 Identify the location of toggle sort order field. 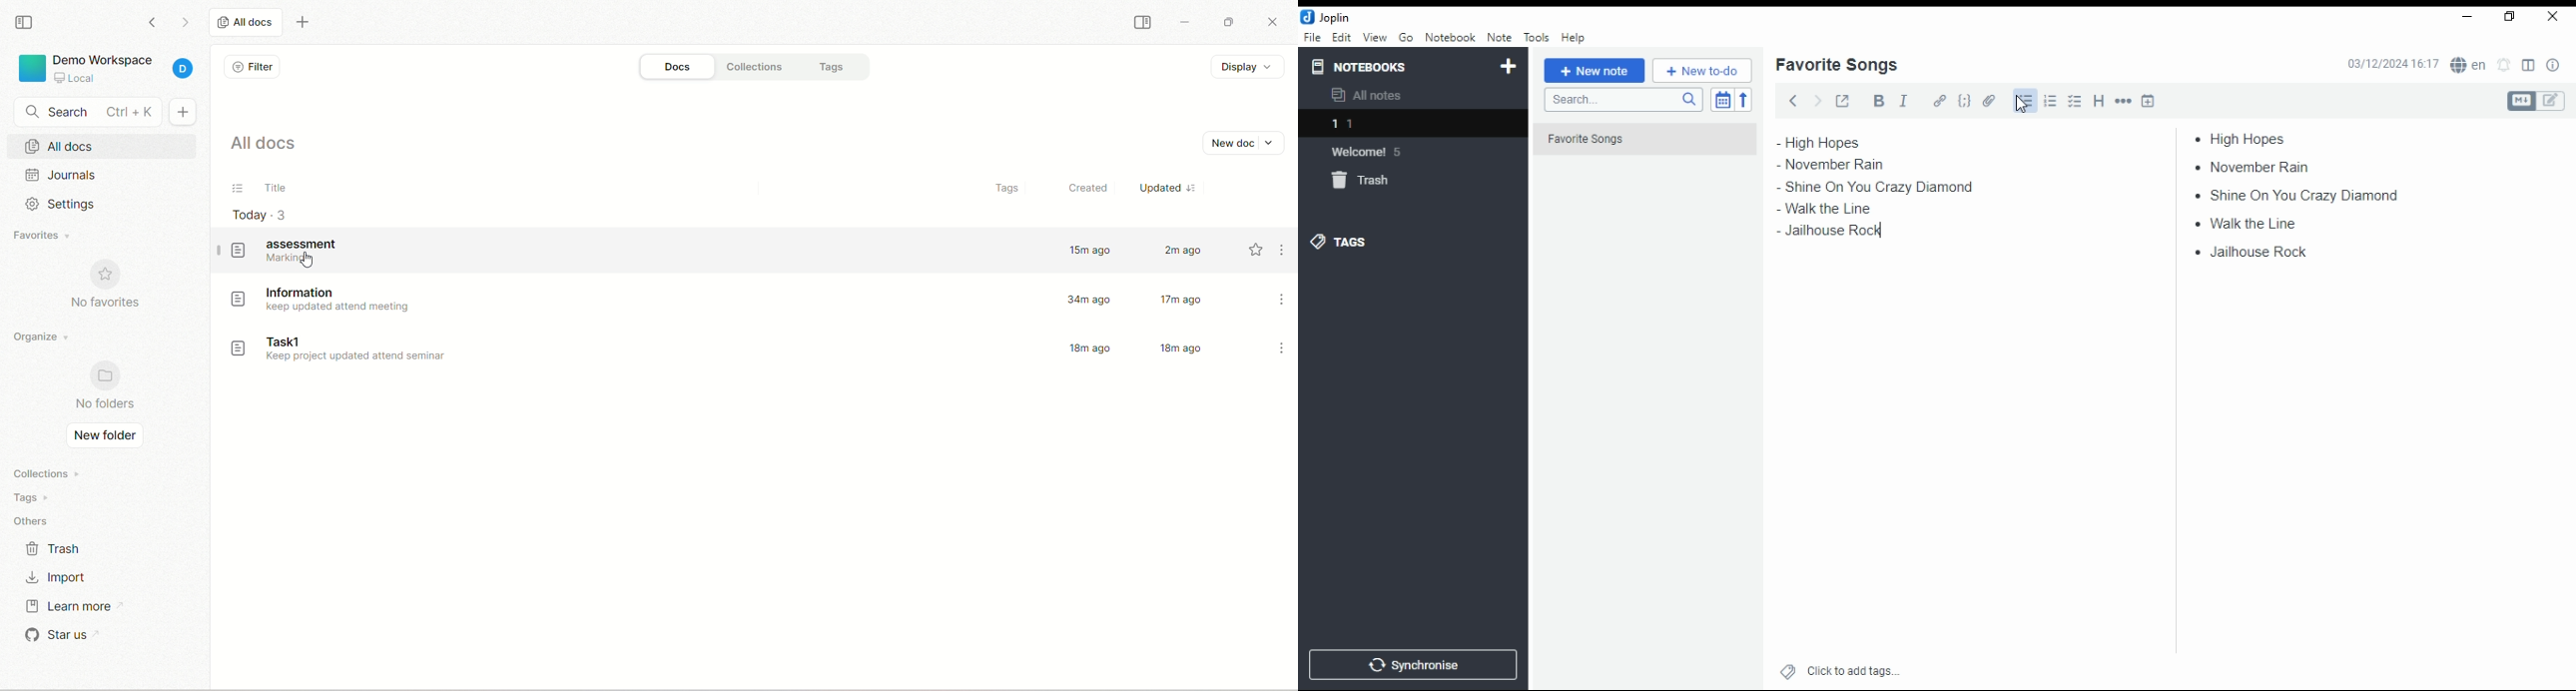
(1722, 100).